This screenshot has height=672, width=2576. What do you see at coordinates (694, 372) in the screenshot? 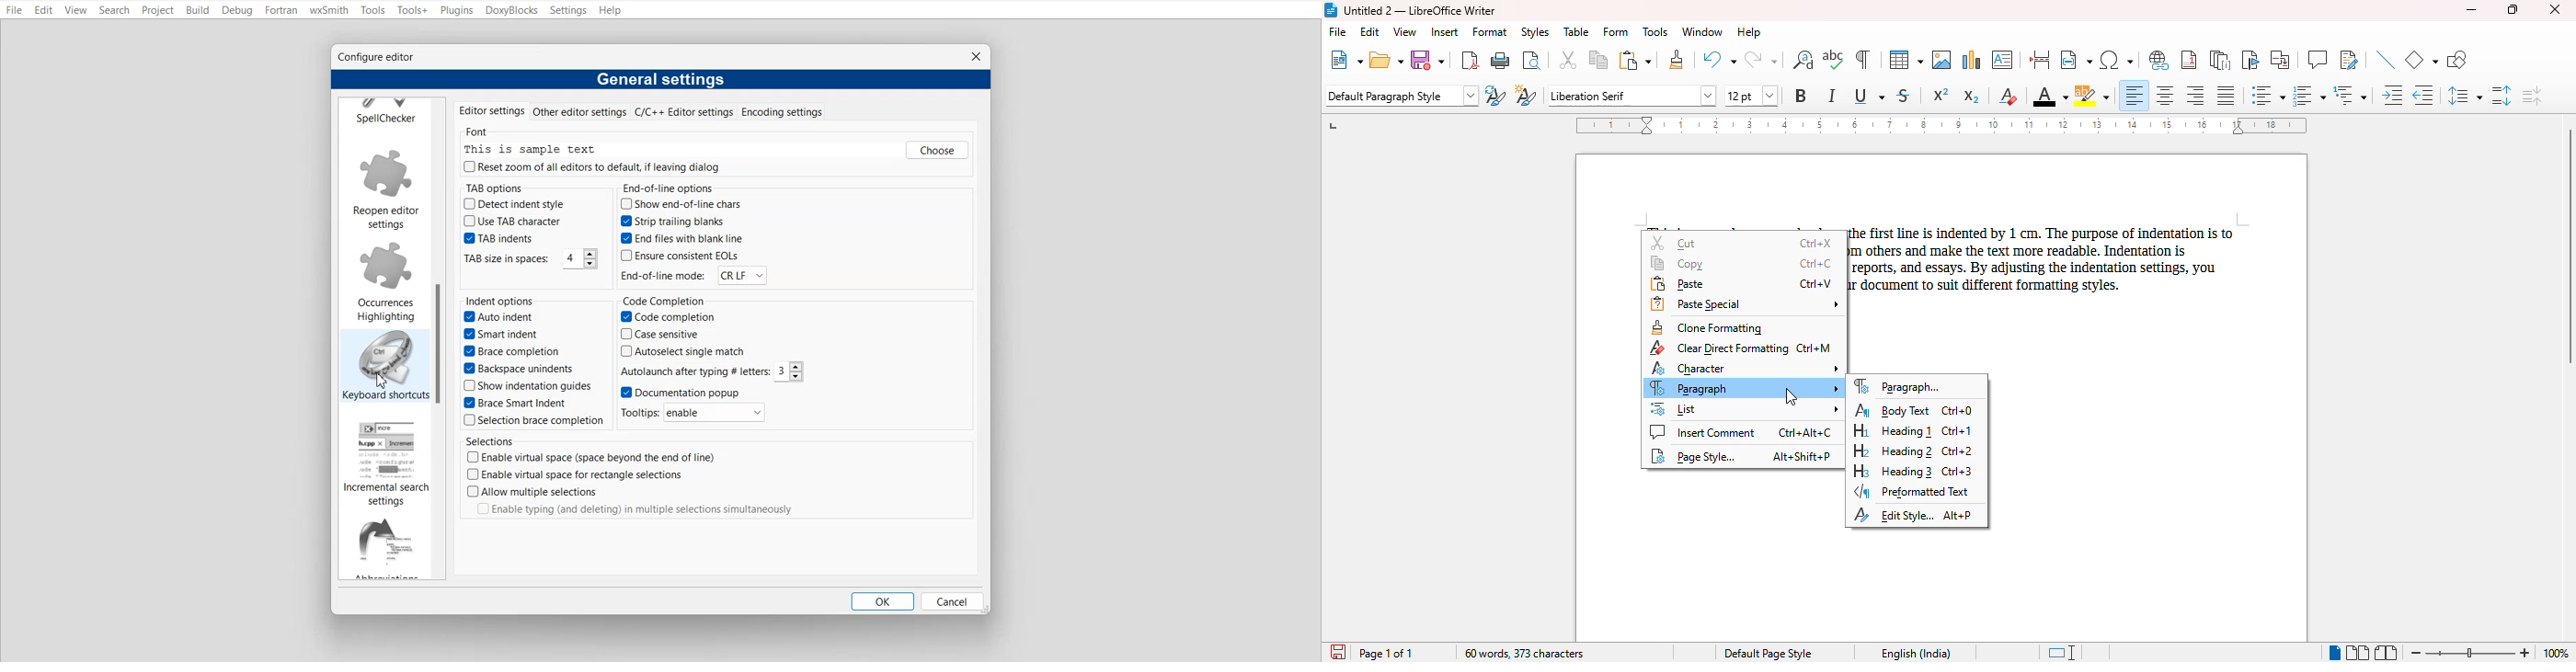
I see `Autolaunch after typing # letters:` at bounding box center [694, 372].